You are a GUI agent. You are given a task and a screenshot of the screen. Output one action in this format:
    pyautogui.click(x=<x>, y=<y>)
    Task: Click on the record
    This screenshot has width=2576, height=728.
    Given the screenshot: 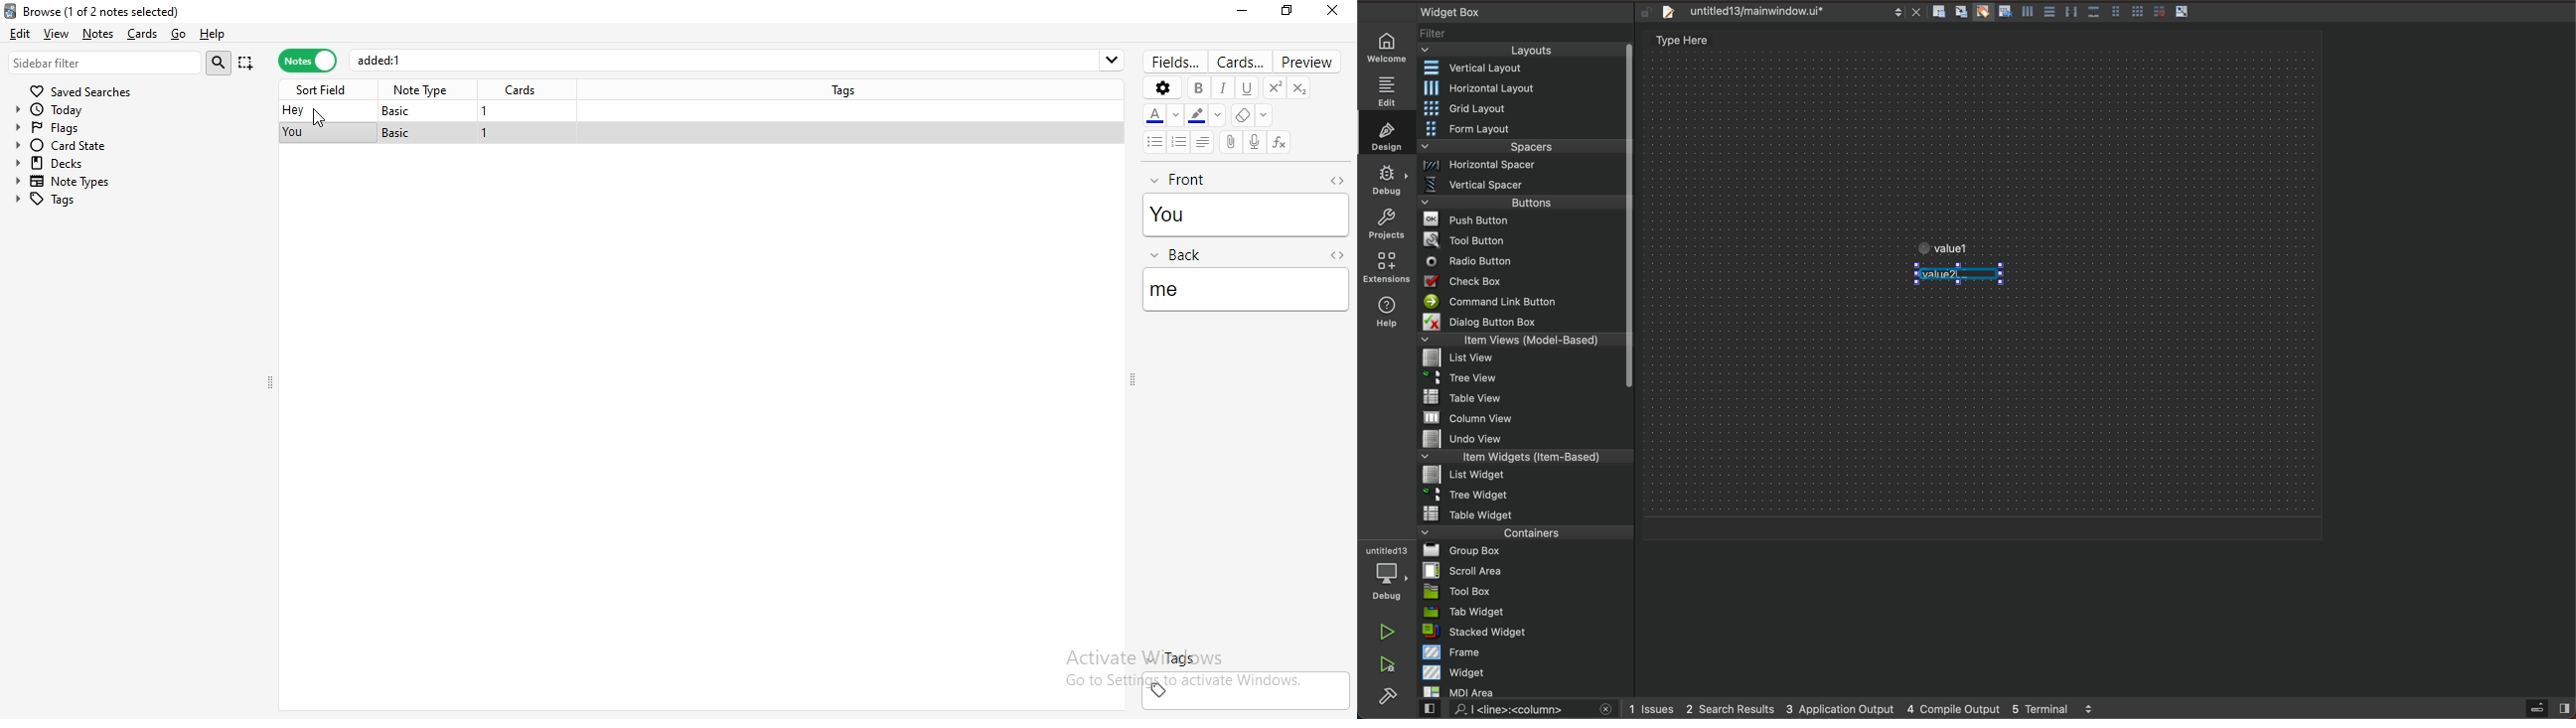 What is the action you would take?
    pyautogui.click(x=1254, y=141)
    